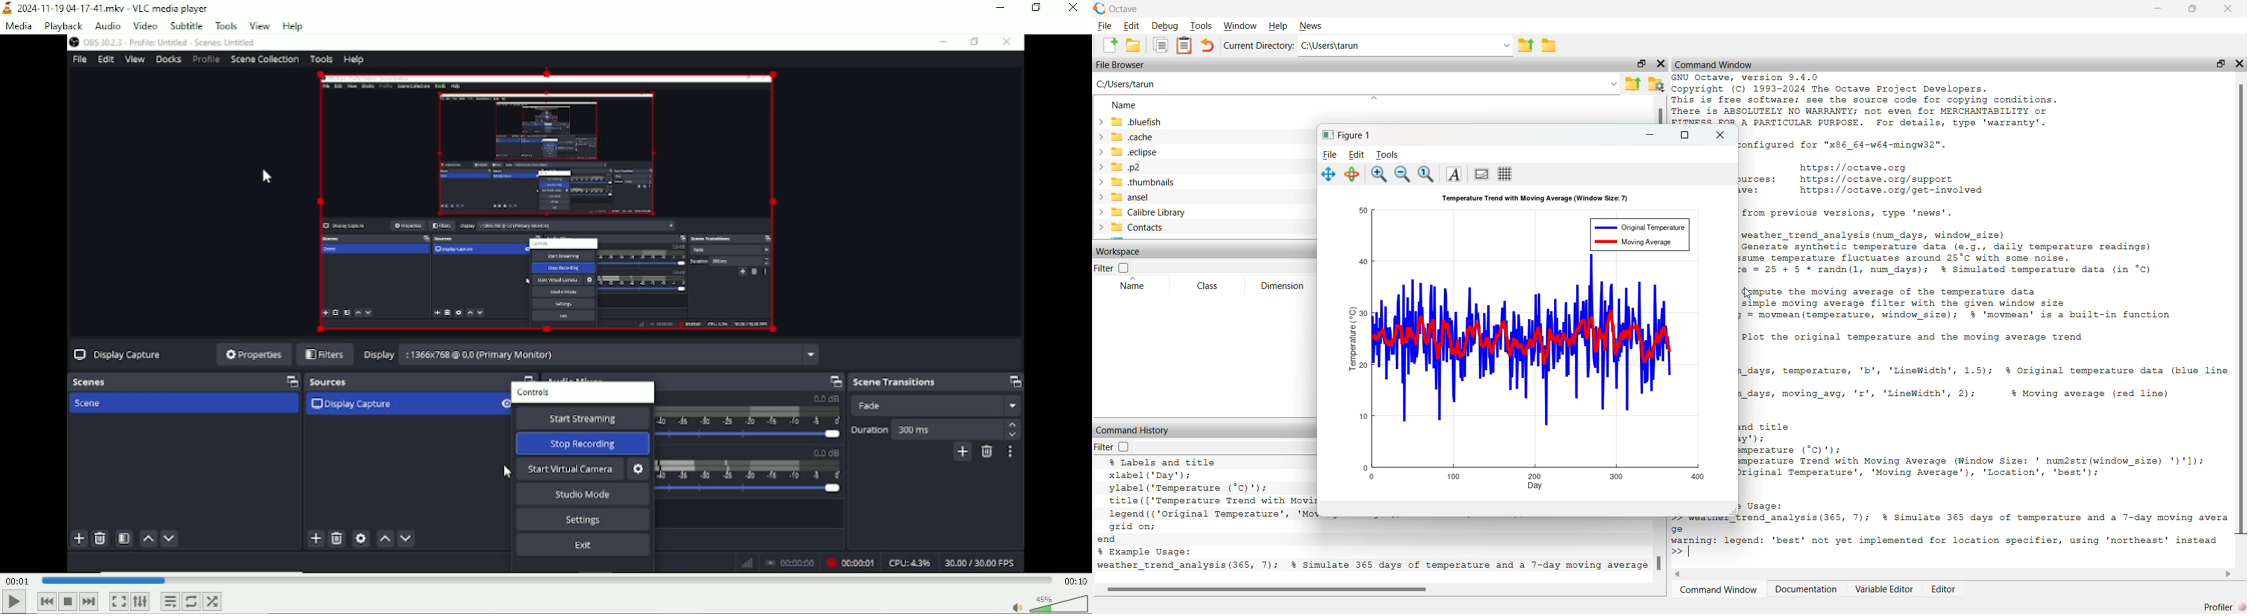 This screenshot has height=616, width=2268. I want to click on Folder upload, so click(1633, 84).